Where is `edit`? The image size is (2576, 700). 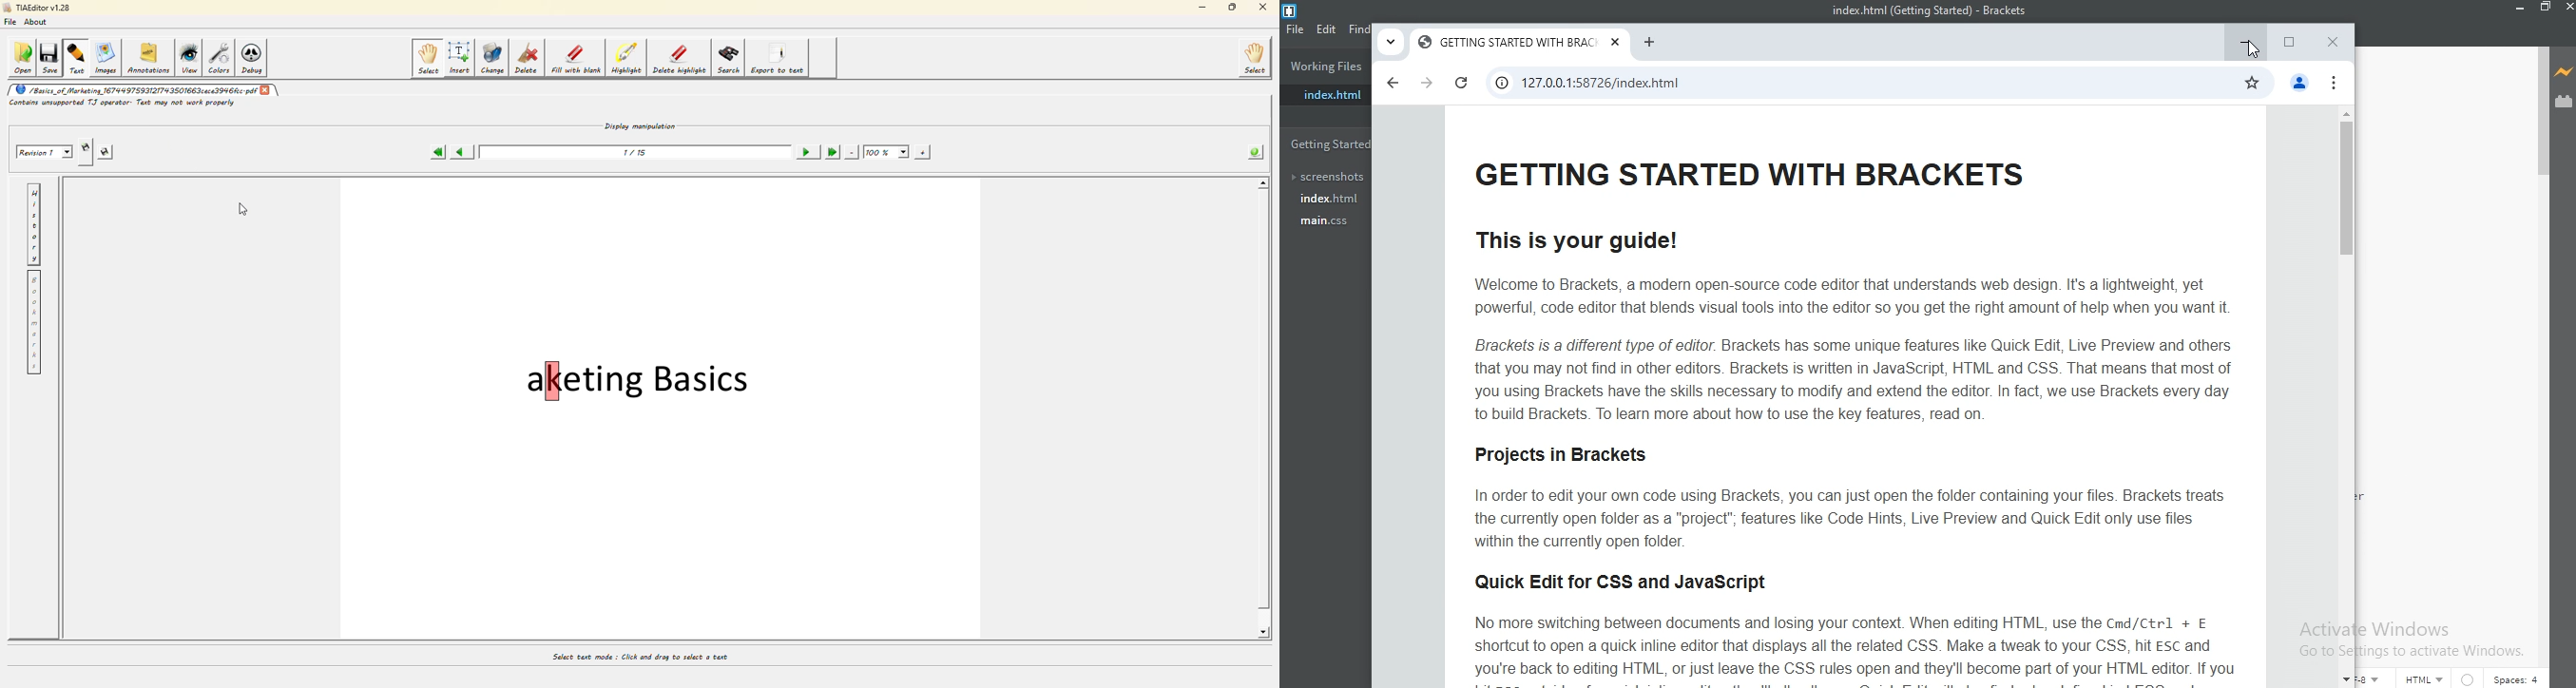 edit is located at coordinates (1327, 29).